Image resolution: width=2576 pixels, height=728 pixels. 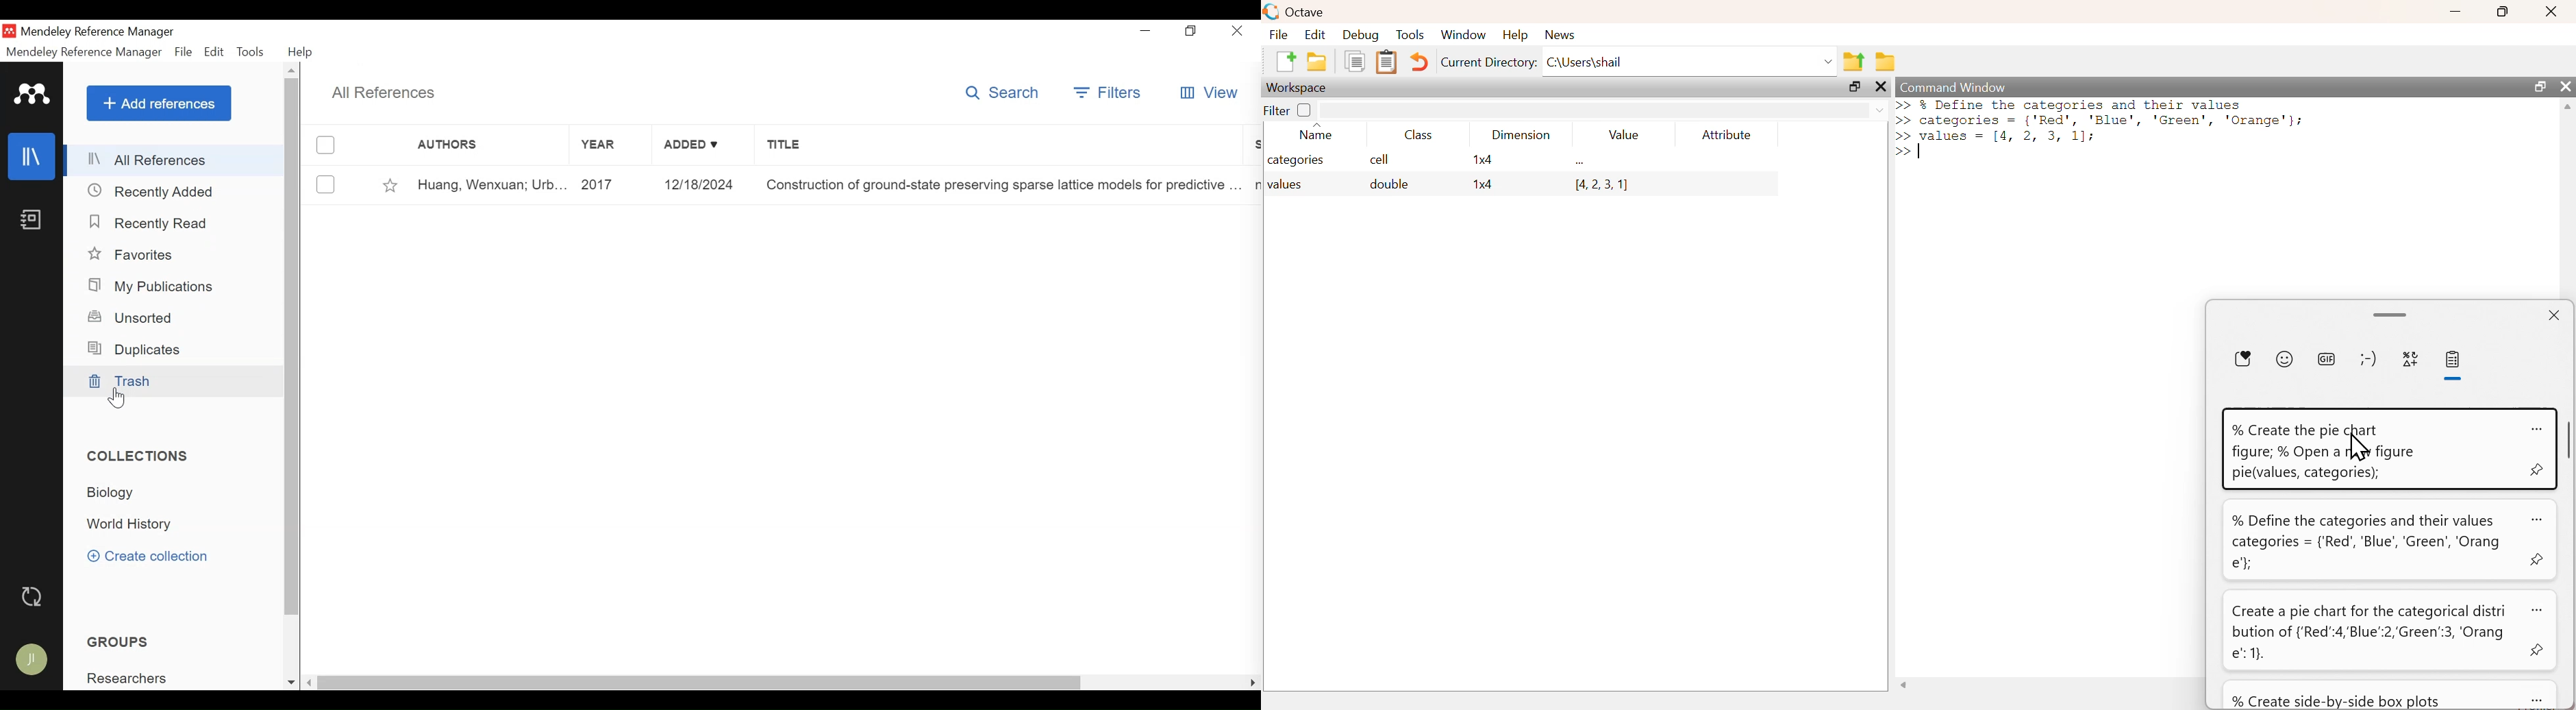 I want to click on Library, so click(x=33, y=155).